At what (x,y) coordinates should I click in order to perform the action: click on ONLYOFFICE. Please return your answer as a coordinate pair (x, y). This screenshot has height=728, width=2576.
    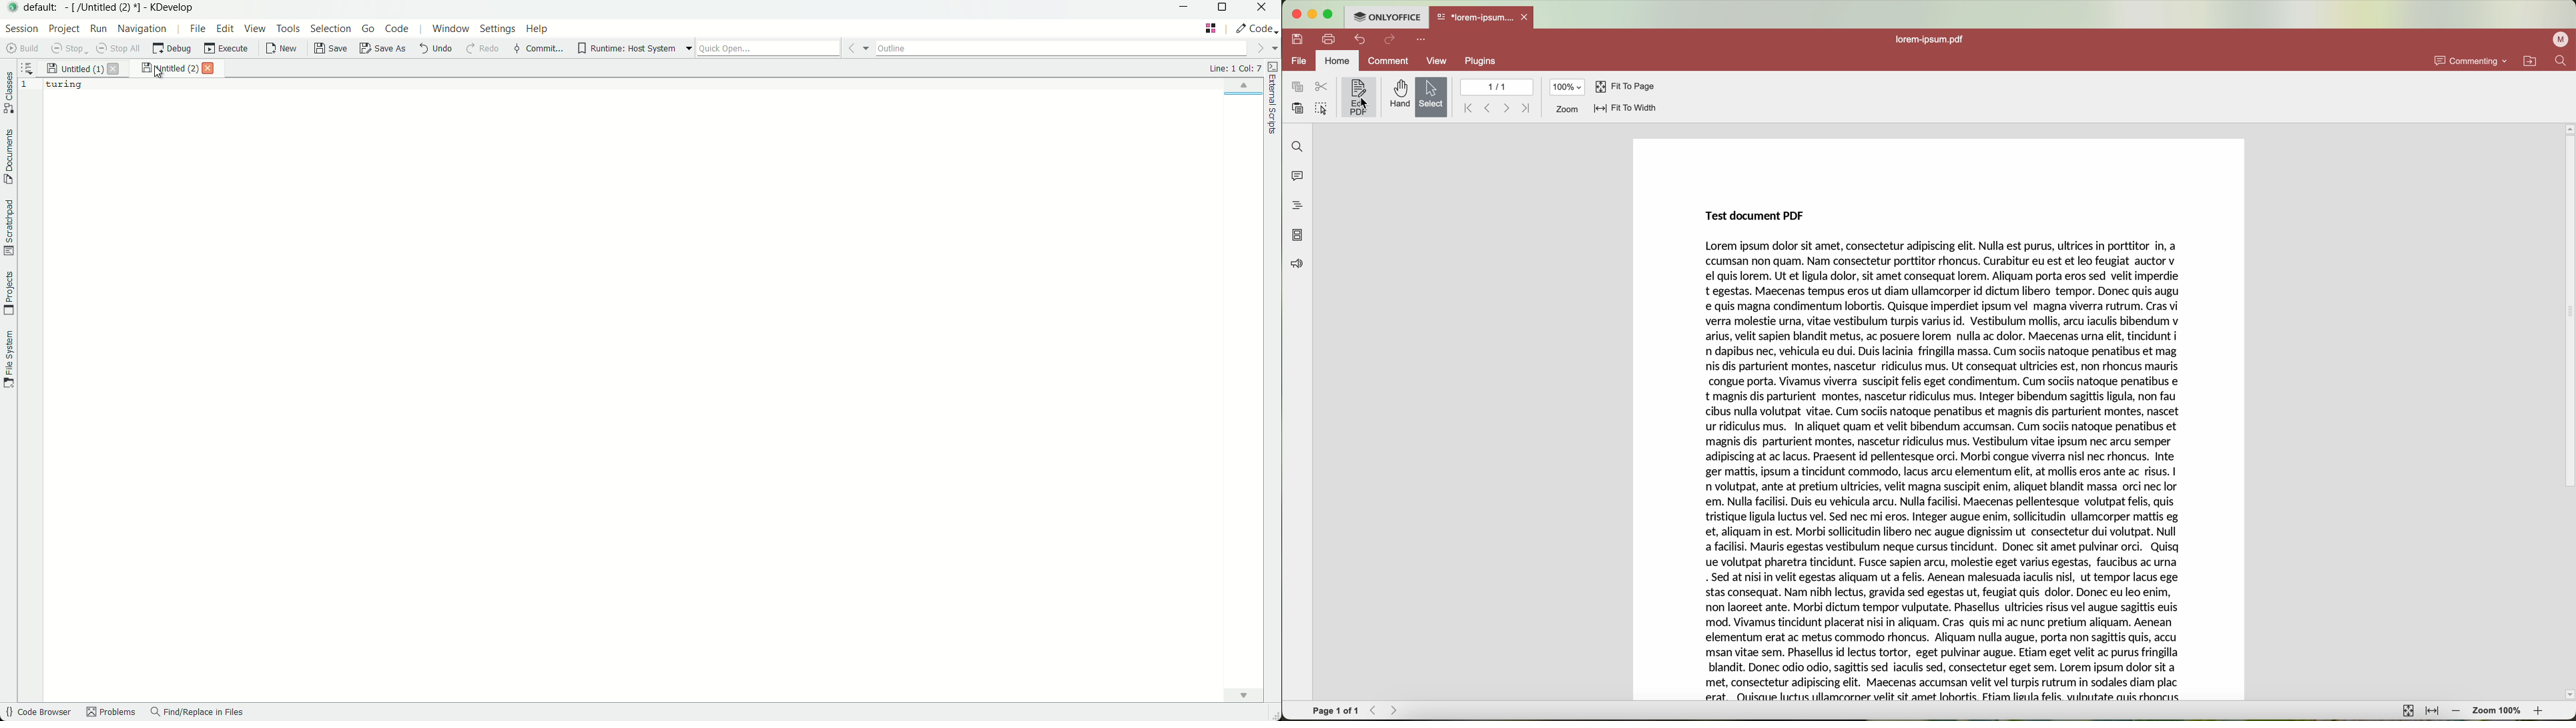
    Looking at the image, I should click on (1386, 15).